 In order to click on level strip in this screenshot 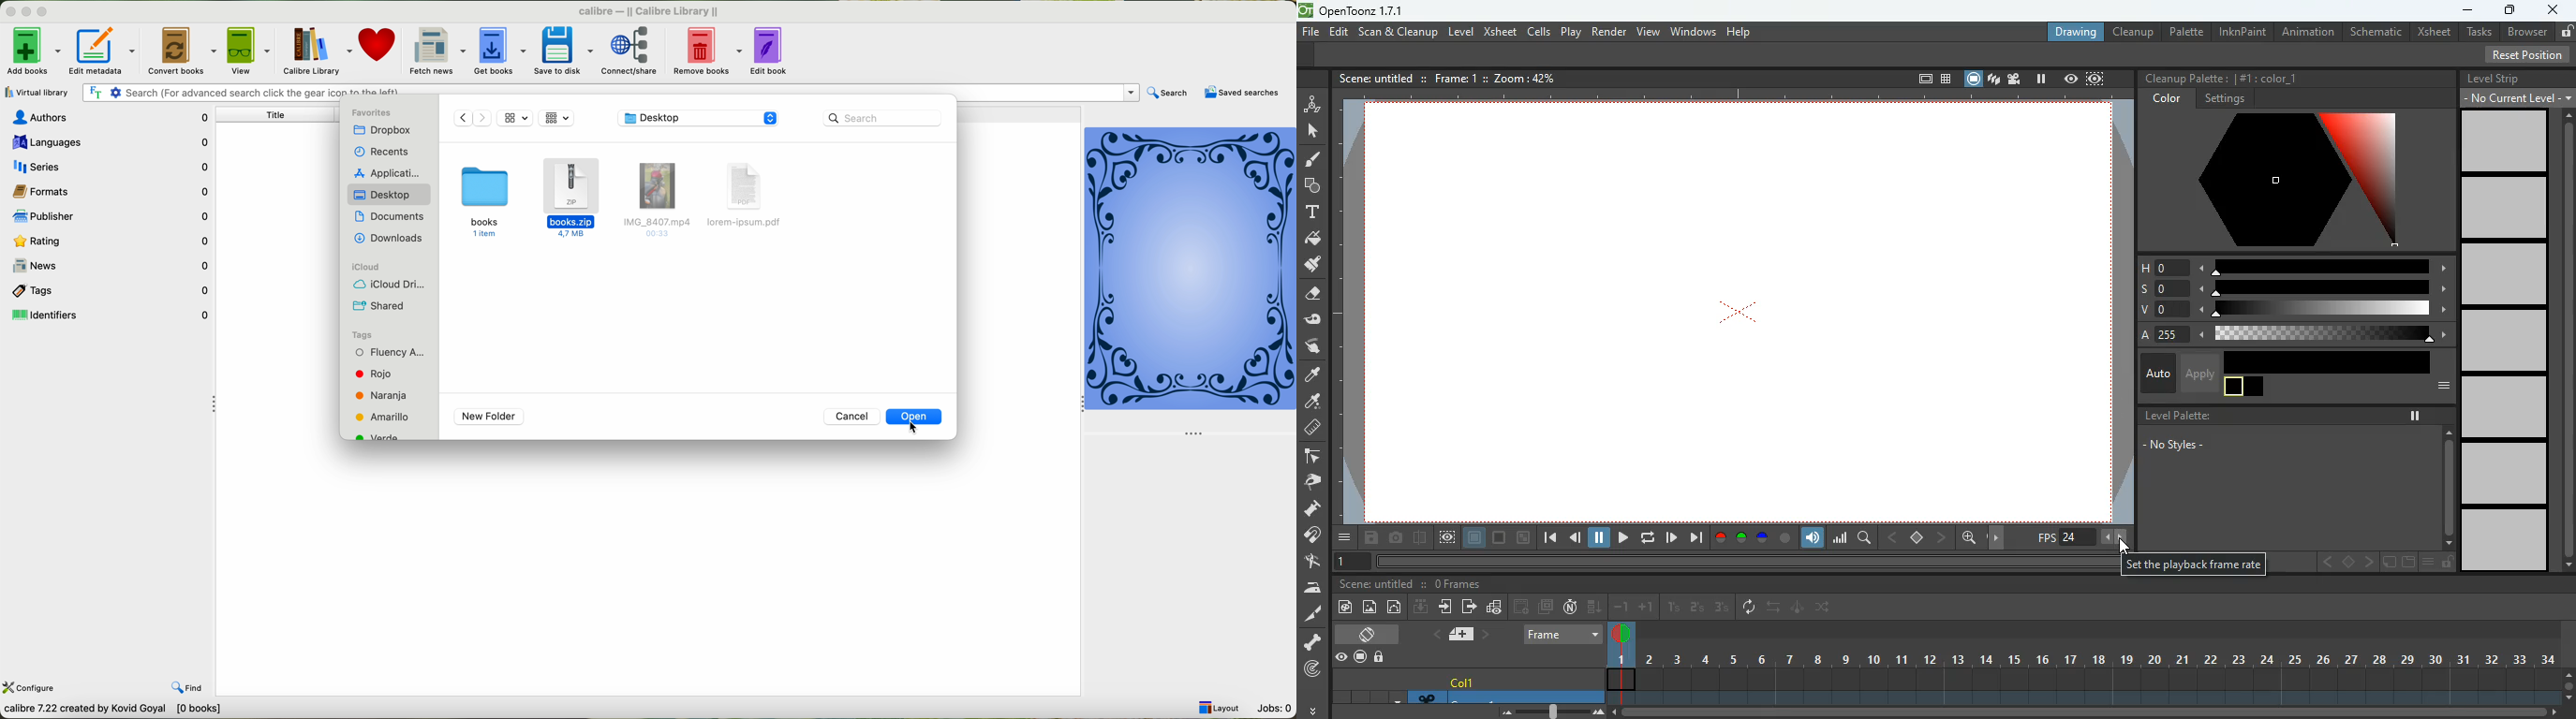, I will do `click(2496, 78)`.